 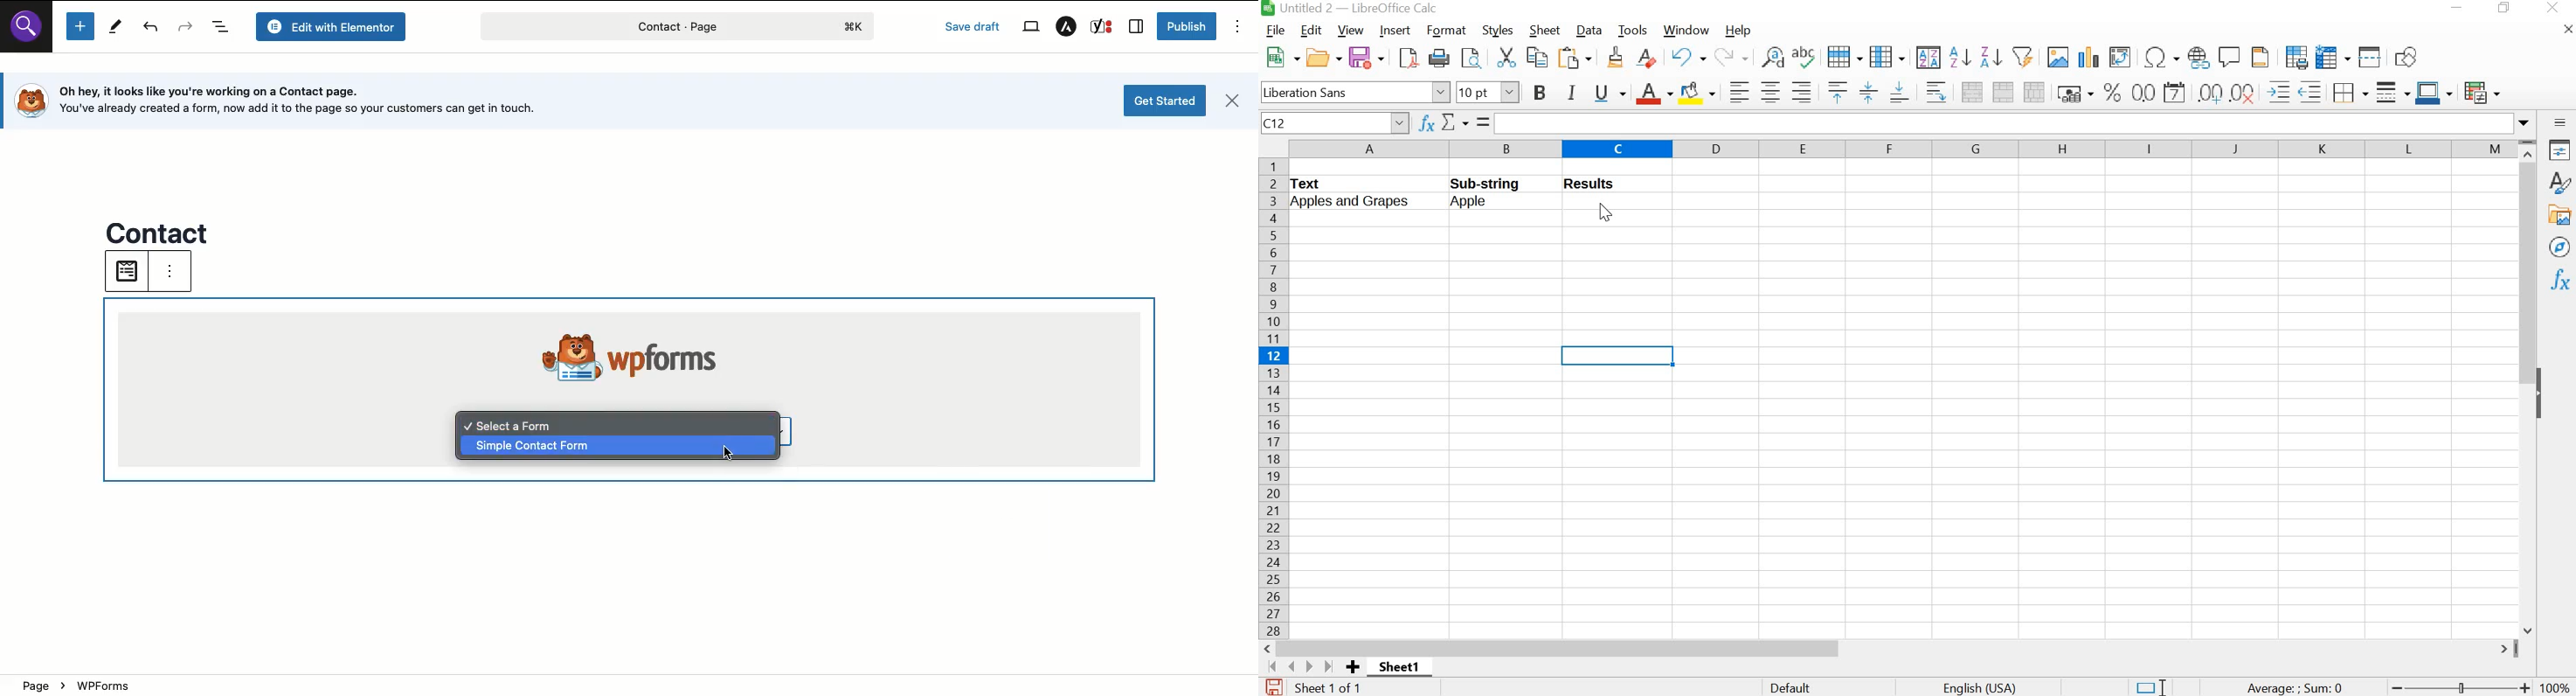 I want to click on align left, so click(x=1737, y=91).